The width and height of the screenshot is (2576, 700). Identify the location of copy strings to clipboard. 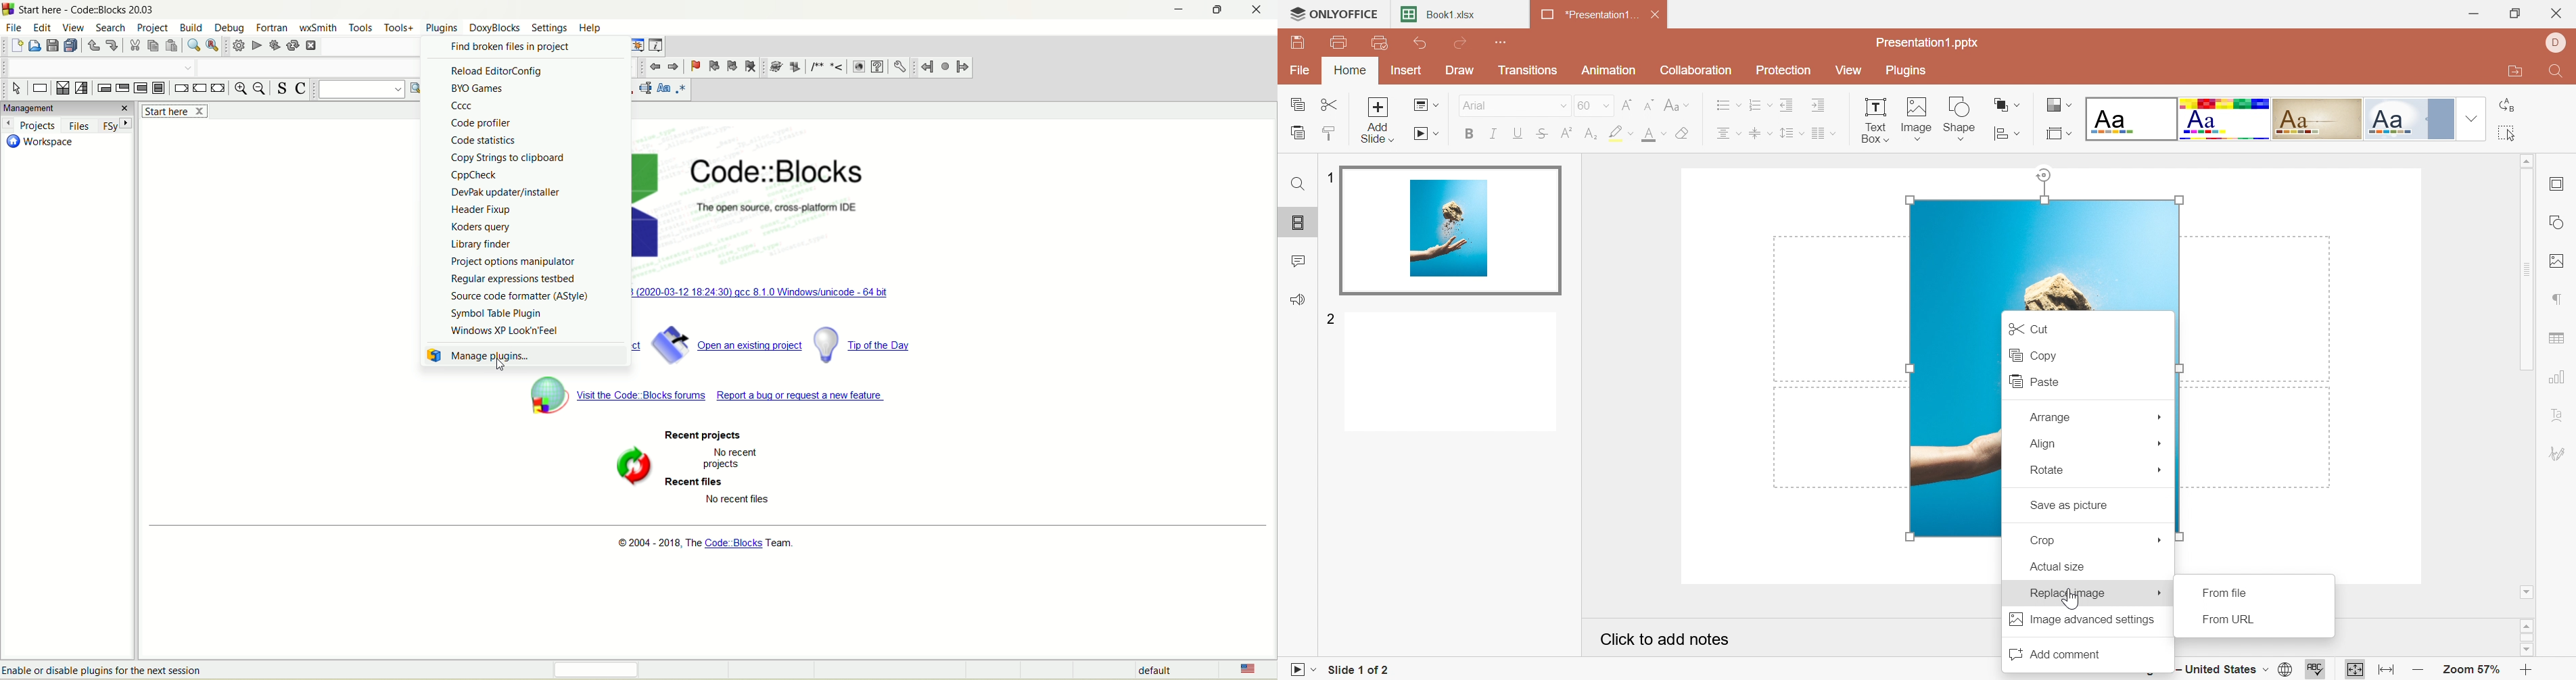
(510, 157).